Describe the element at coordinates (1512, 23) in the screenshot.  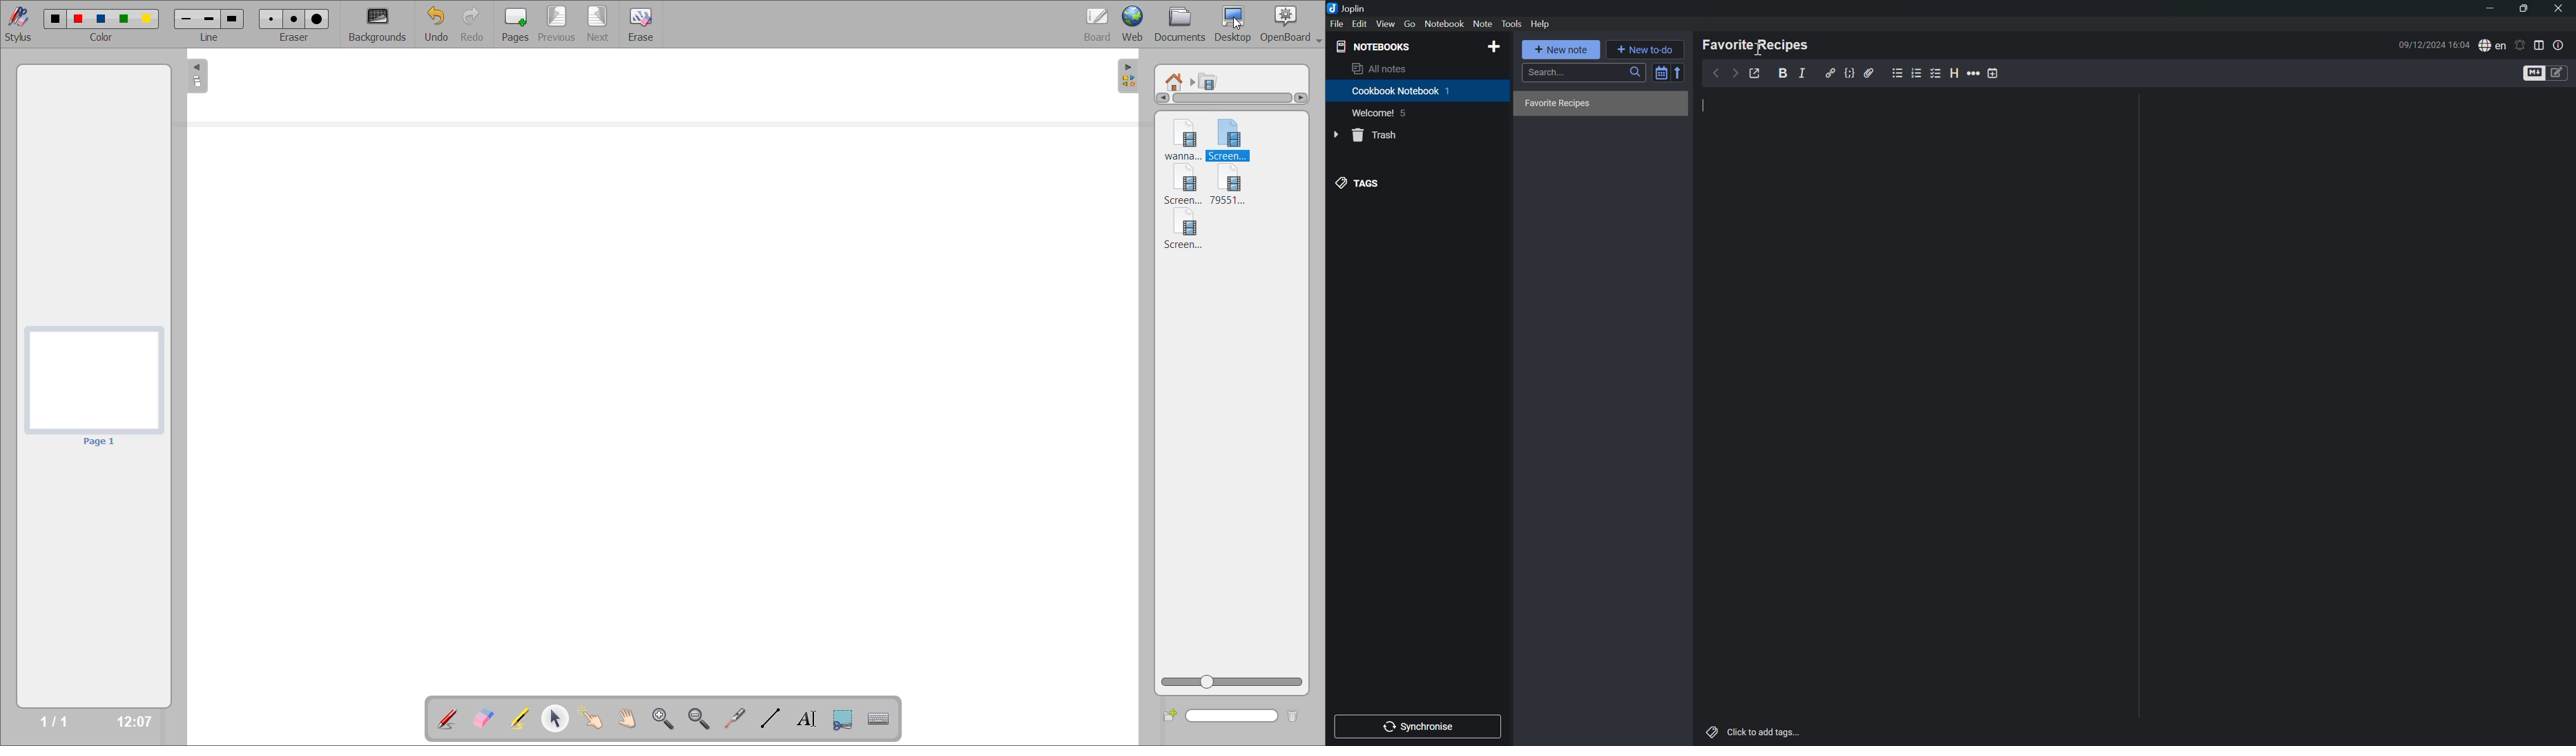
I see `Tools` at that location.